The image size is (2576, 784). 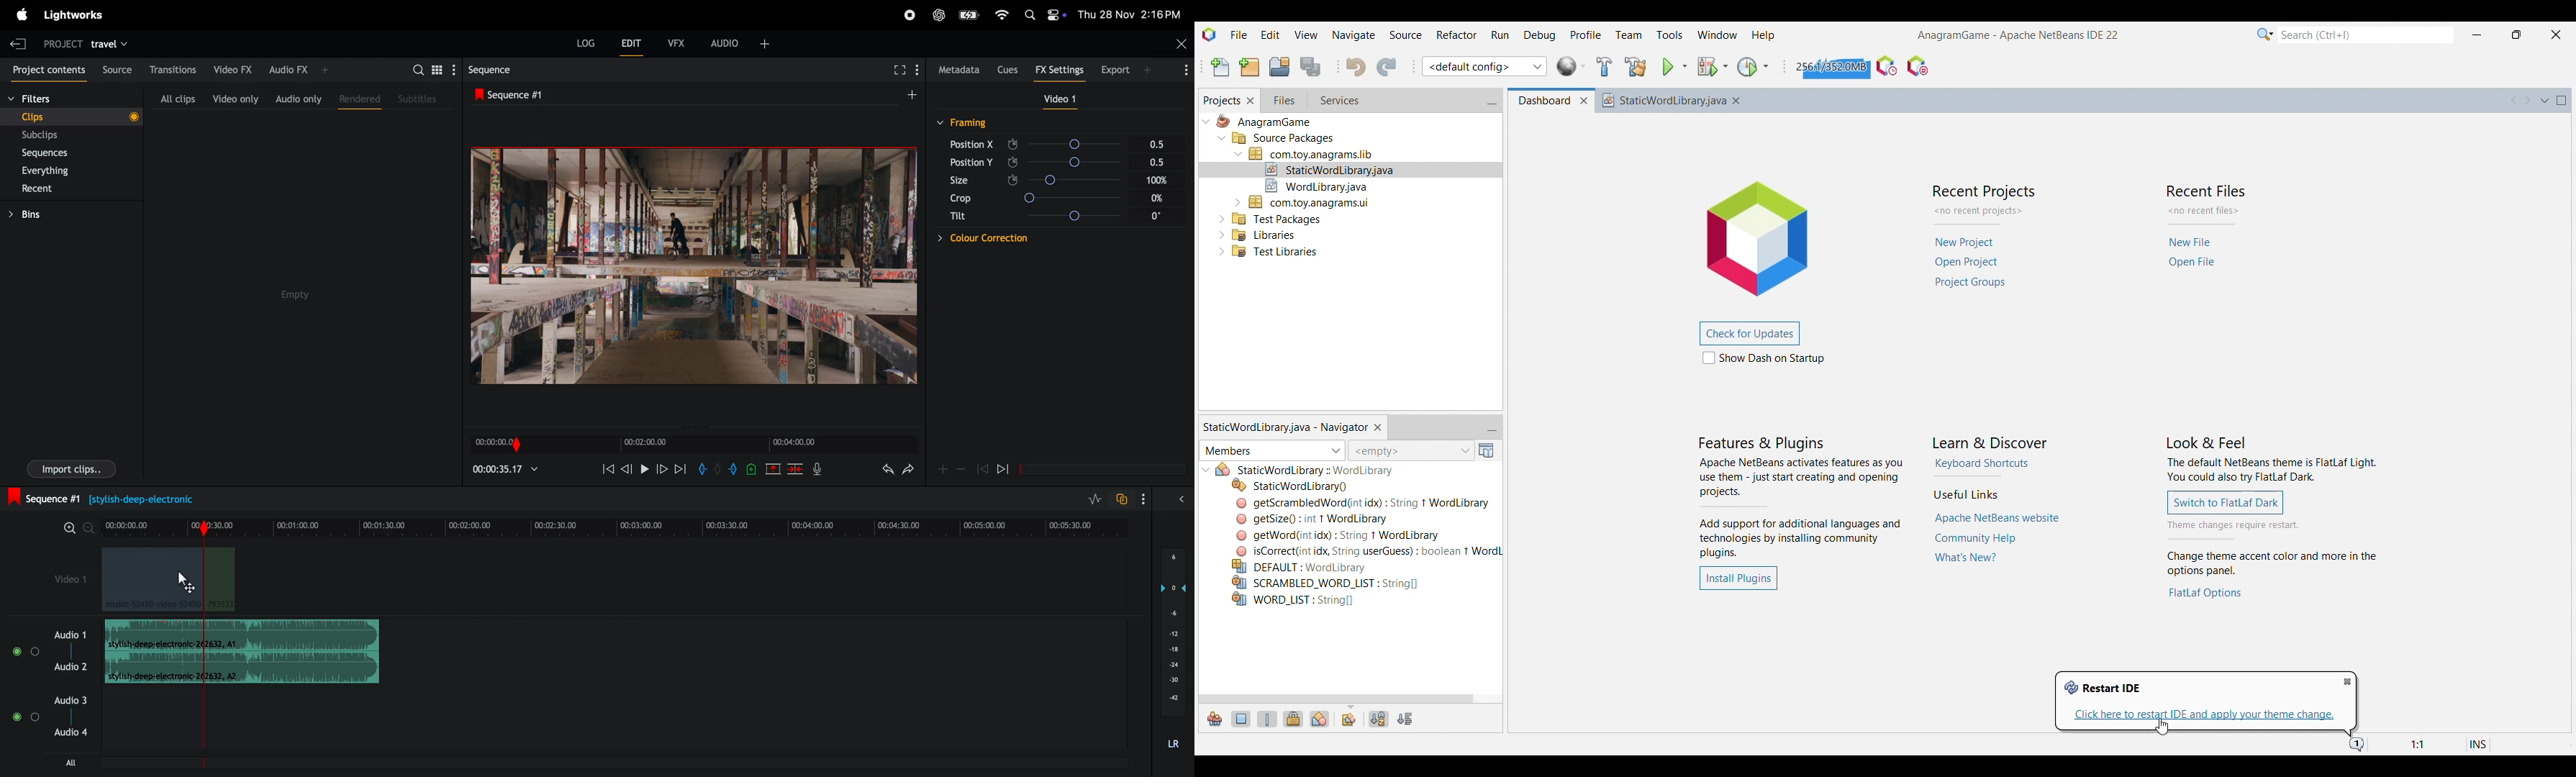 What do you see at coordinates (964, 122) in the screenshot?
I see `framing` at bounding box center [964, 122].